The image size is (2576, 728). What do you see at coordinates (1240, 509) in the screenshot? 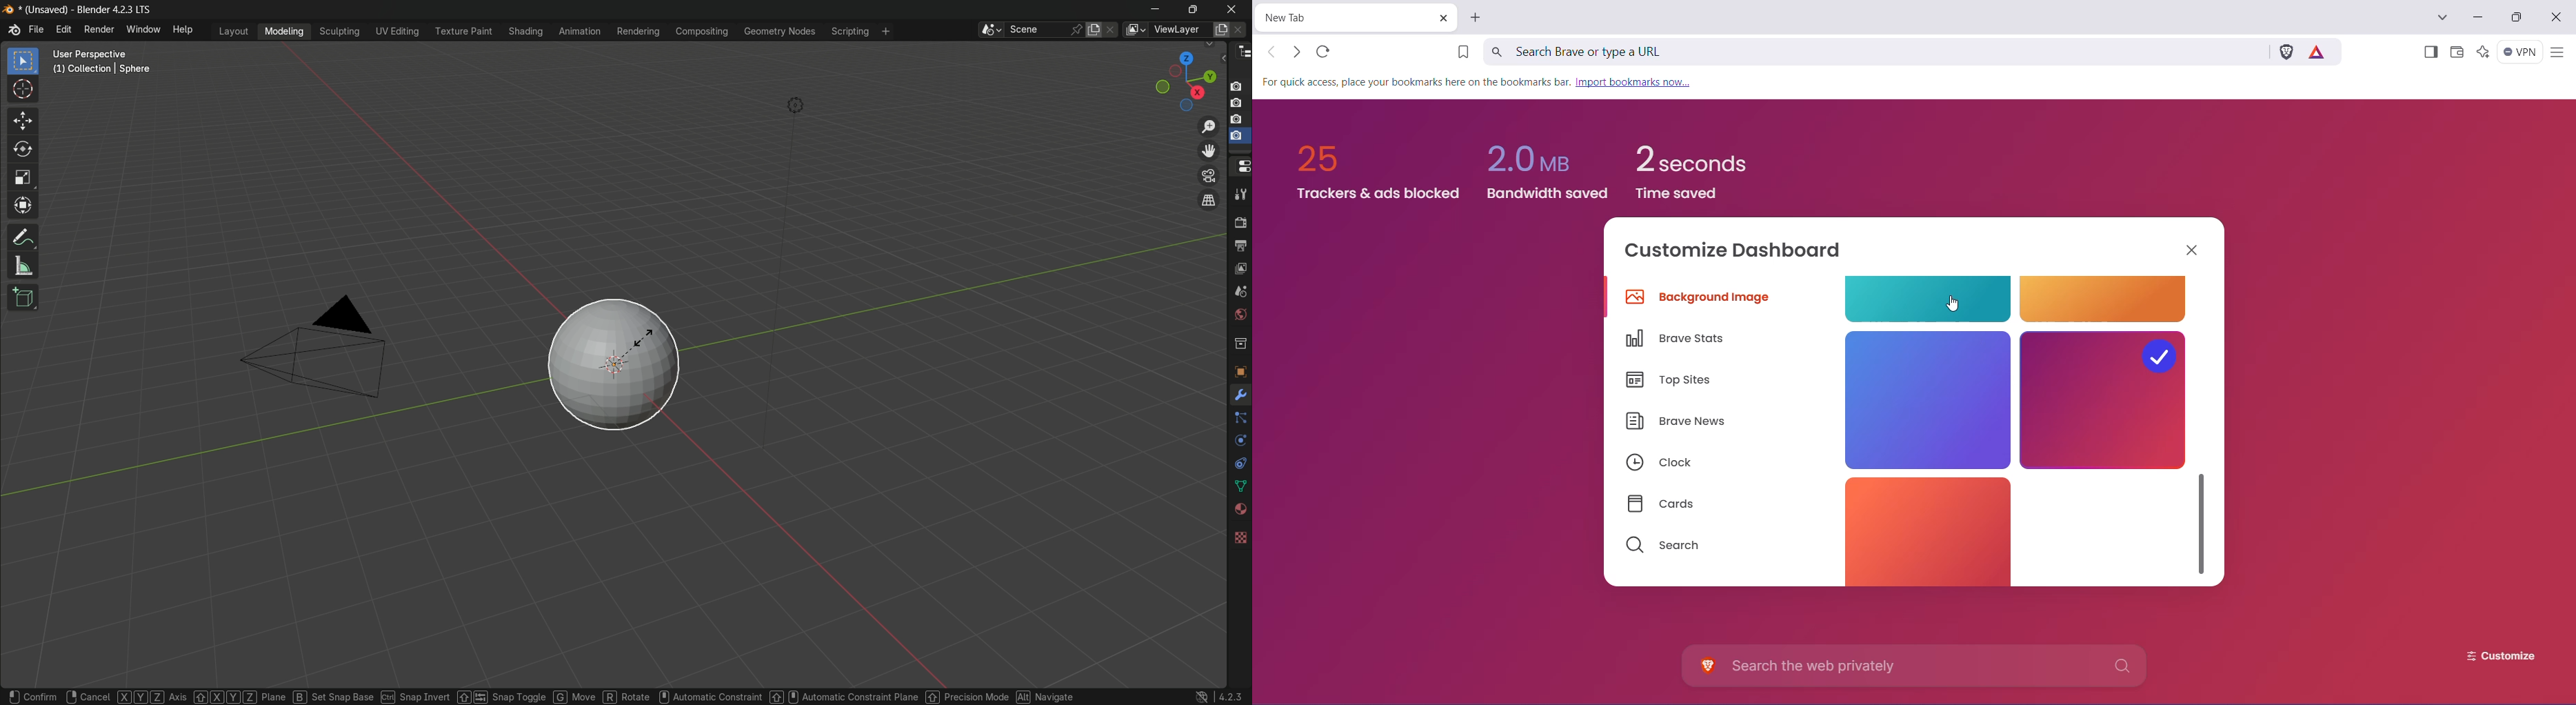
I see `material` at bounding box center [1240, 509].